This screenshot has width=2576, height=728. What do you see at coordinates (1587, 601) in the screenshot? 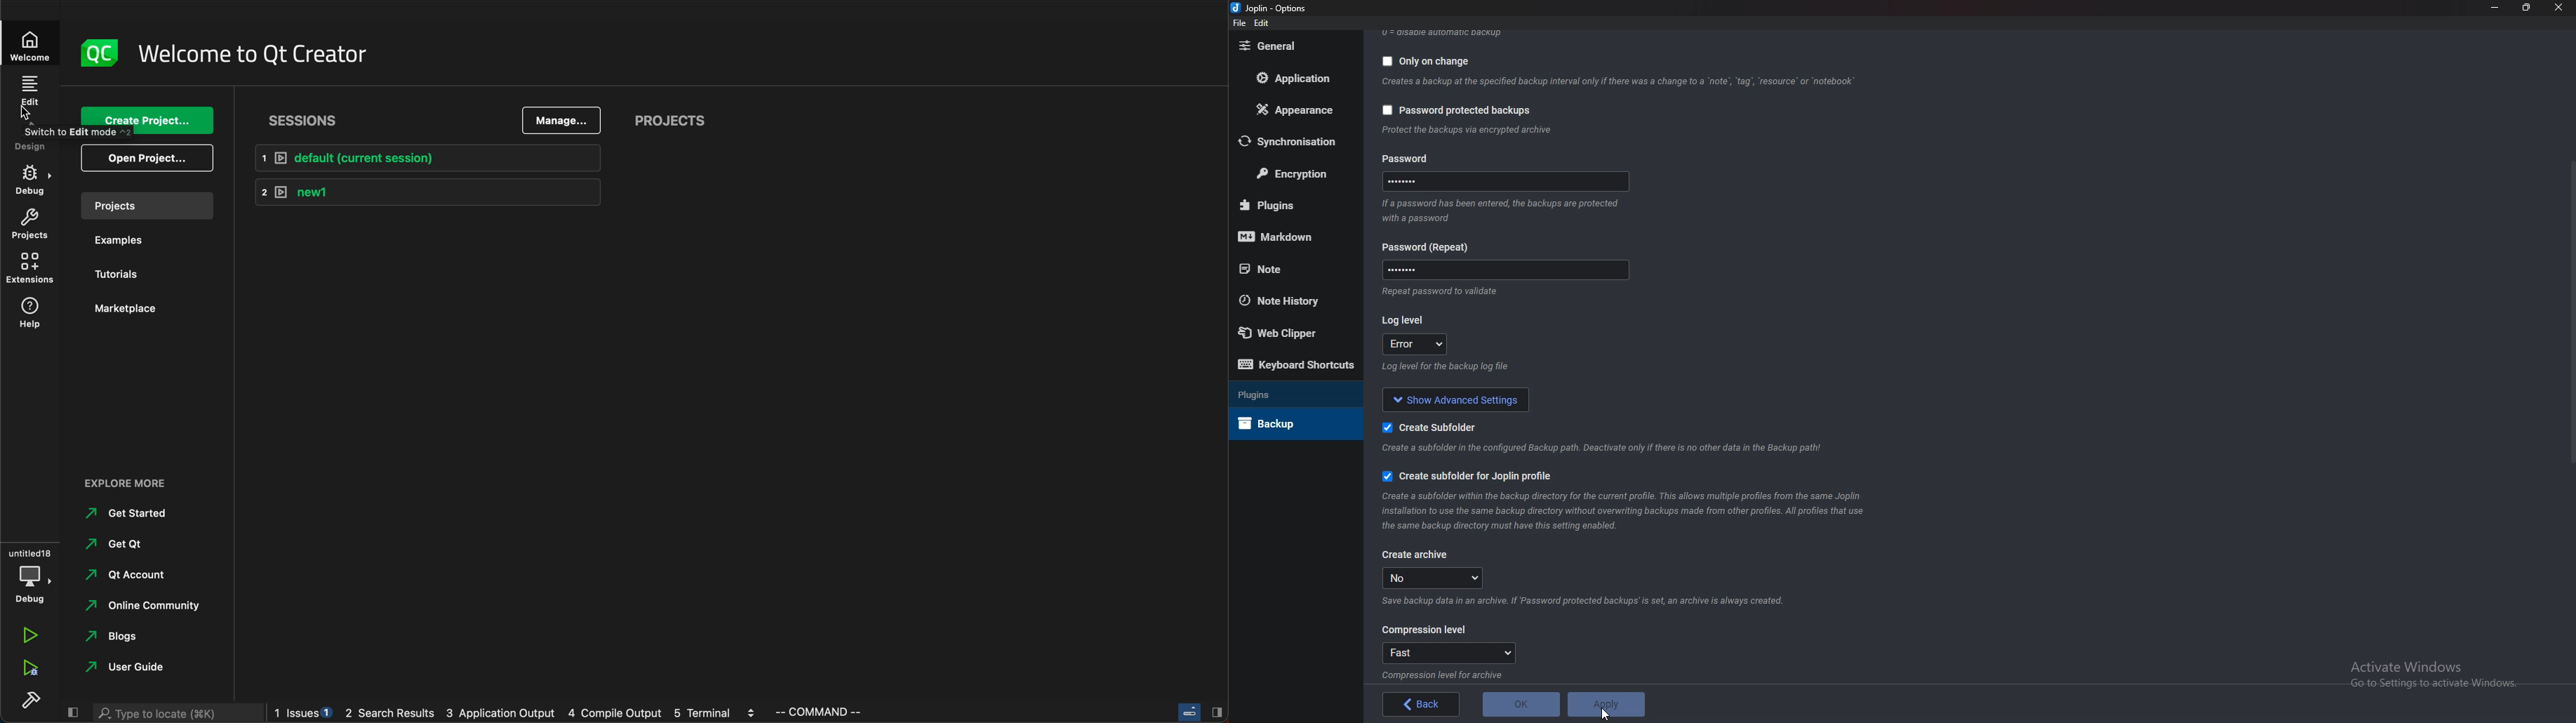
I see `Info on archive` at bounding box center [1587, 601].